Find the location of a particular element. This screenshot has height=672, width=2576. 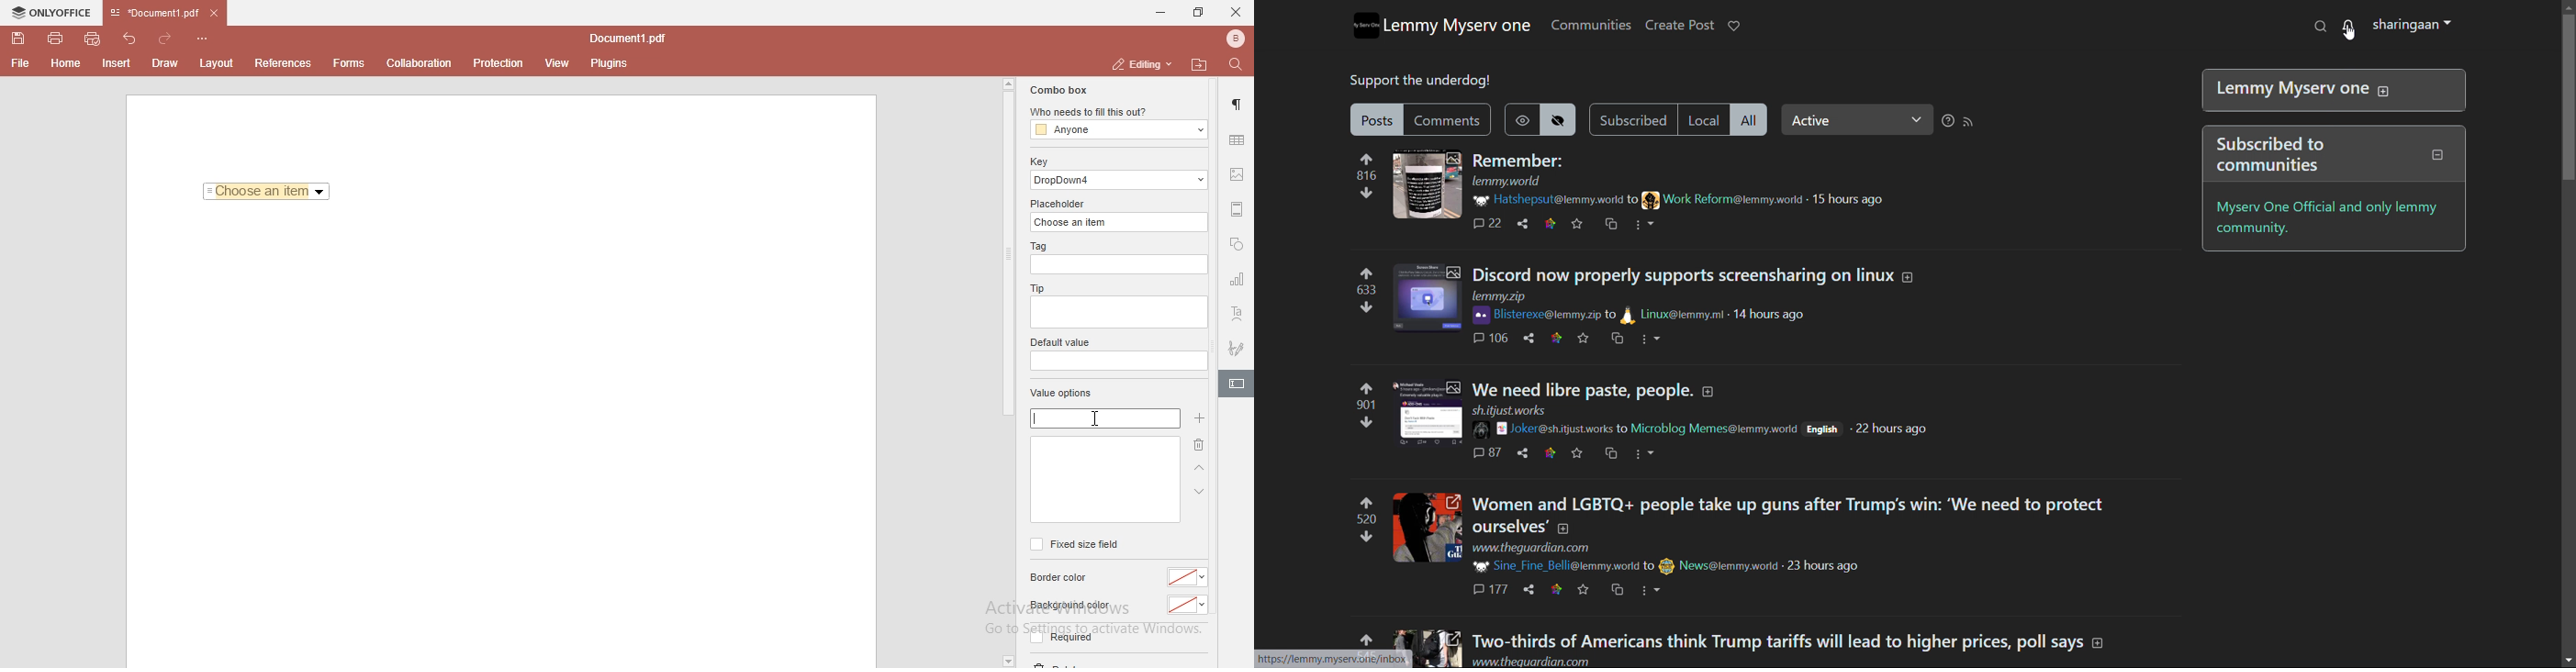

link is located at coordinates (1557, 337).